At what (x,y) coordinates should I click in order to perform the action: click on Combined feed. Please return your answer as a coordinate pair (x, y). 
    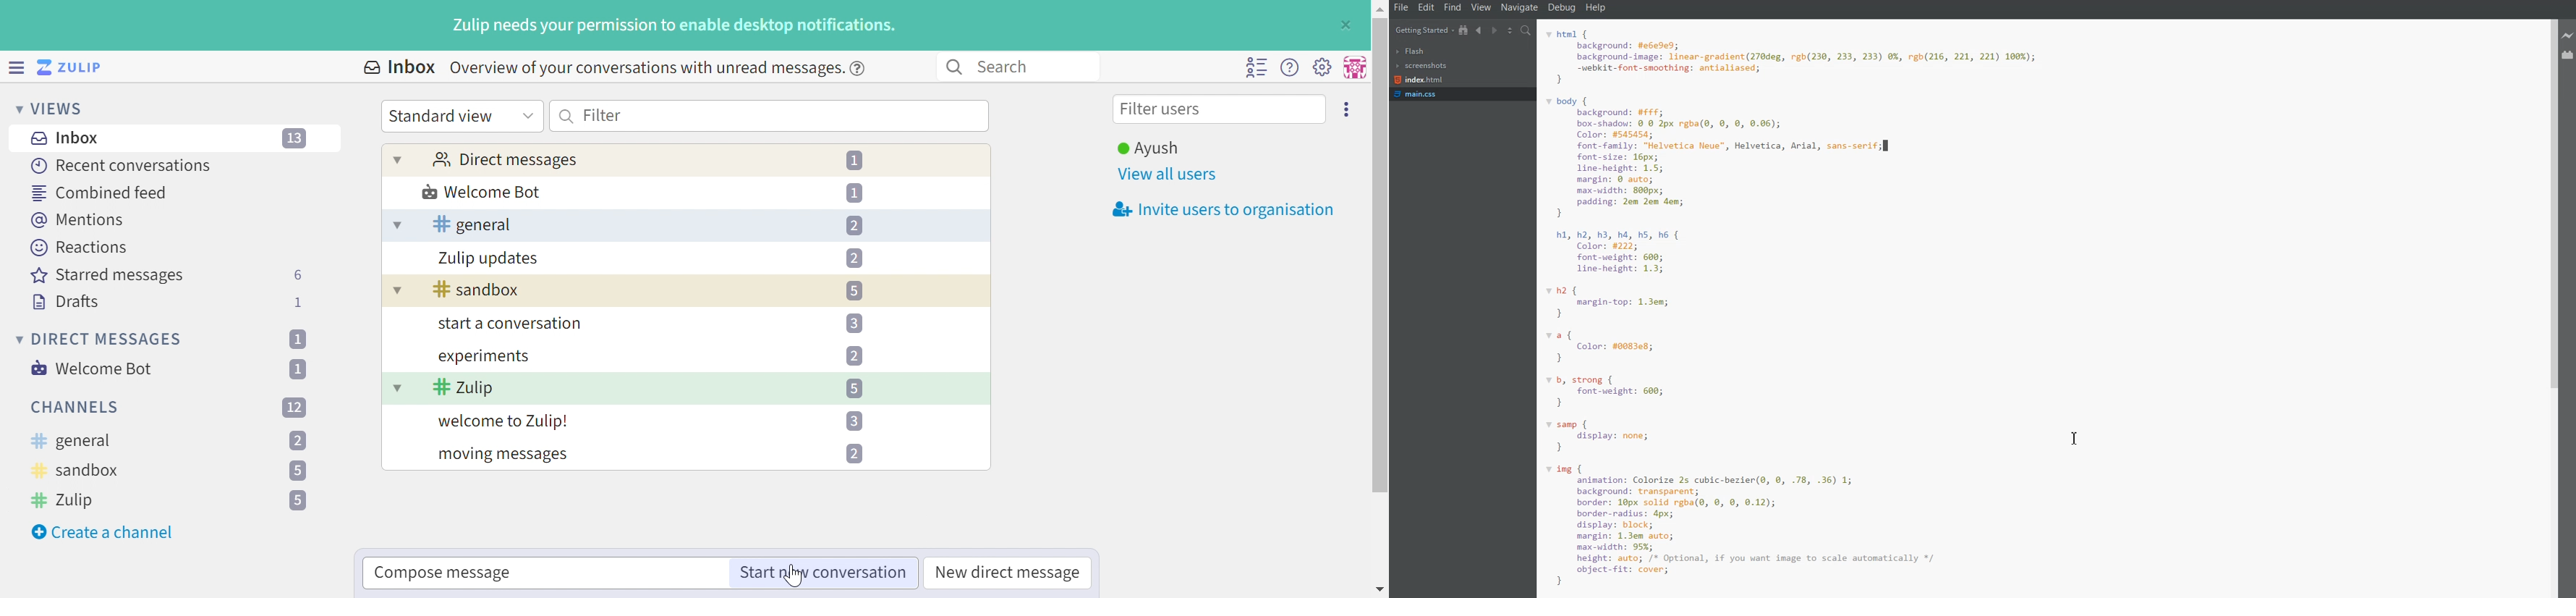
    Looking at the image, I should click on (101, 193).